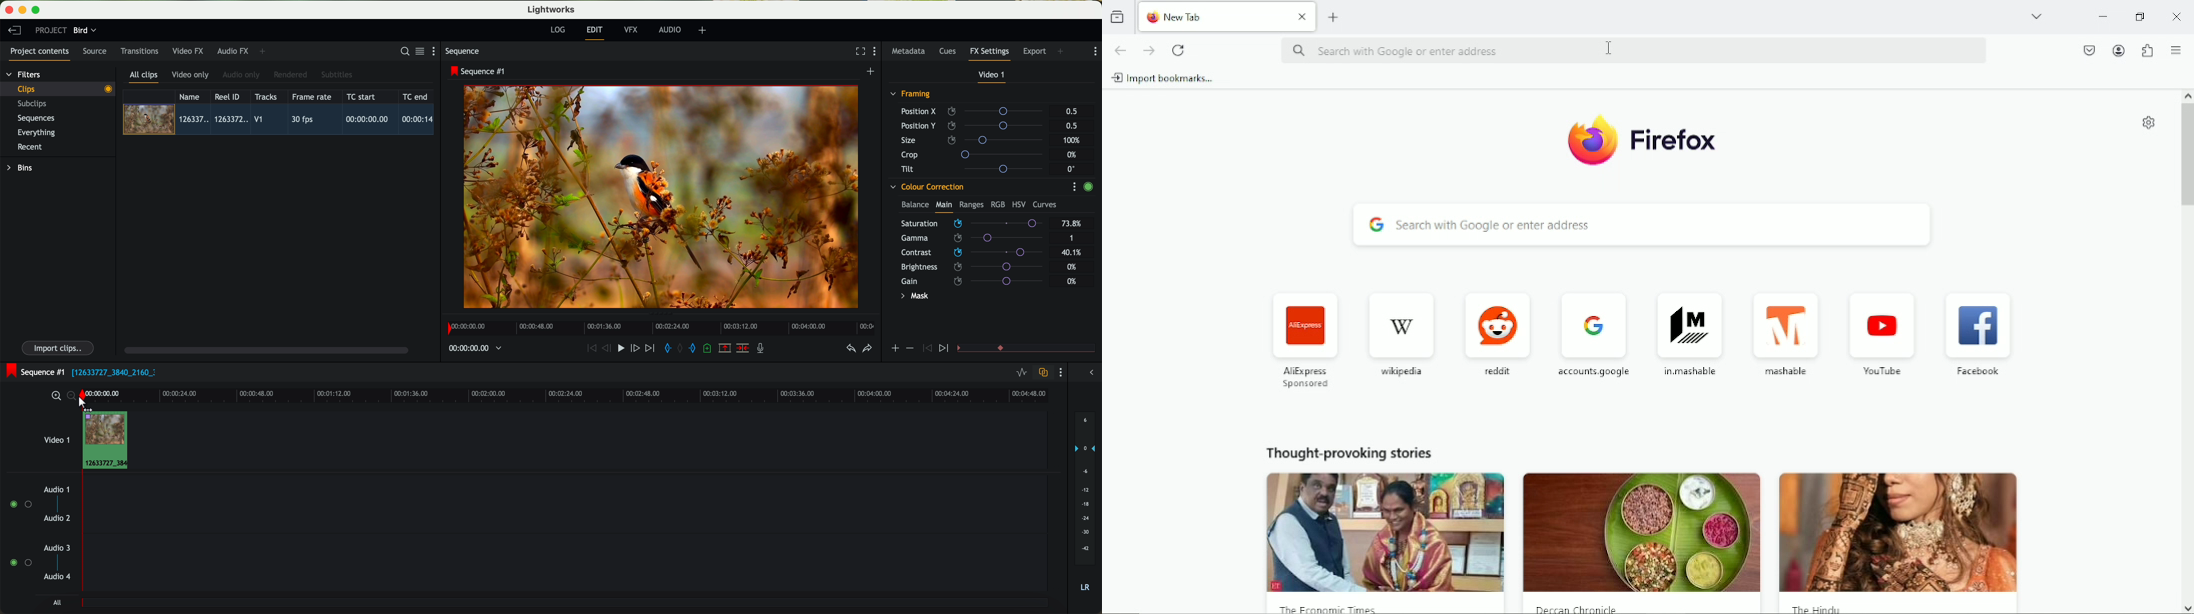 The image size is (2212, 616). What do you see at coordinates (1980, 333) in the screenshot?
I see `facebook` at bounding box center [1980, 333].